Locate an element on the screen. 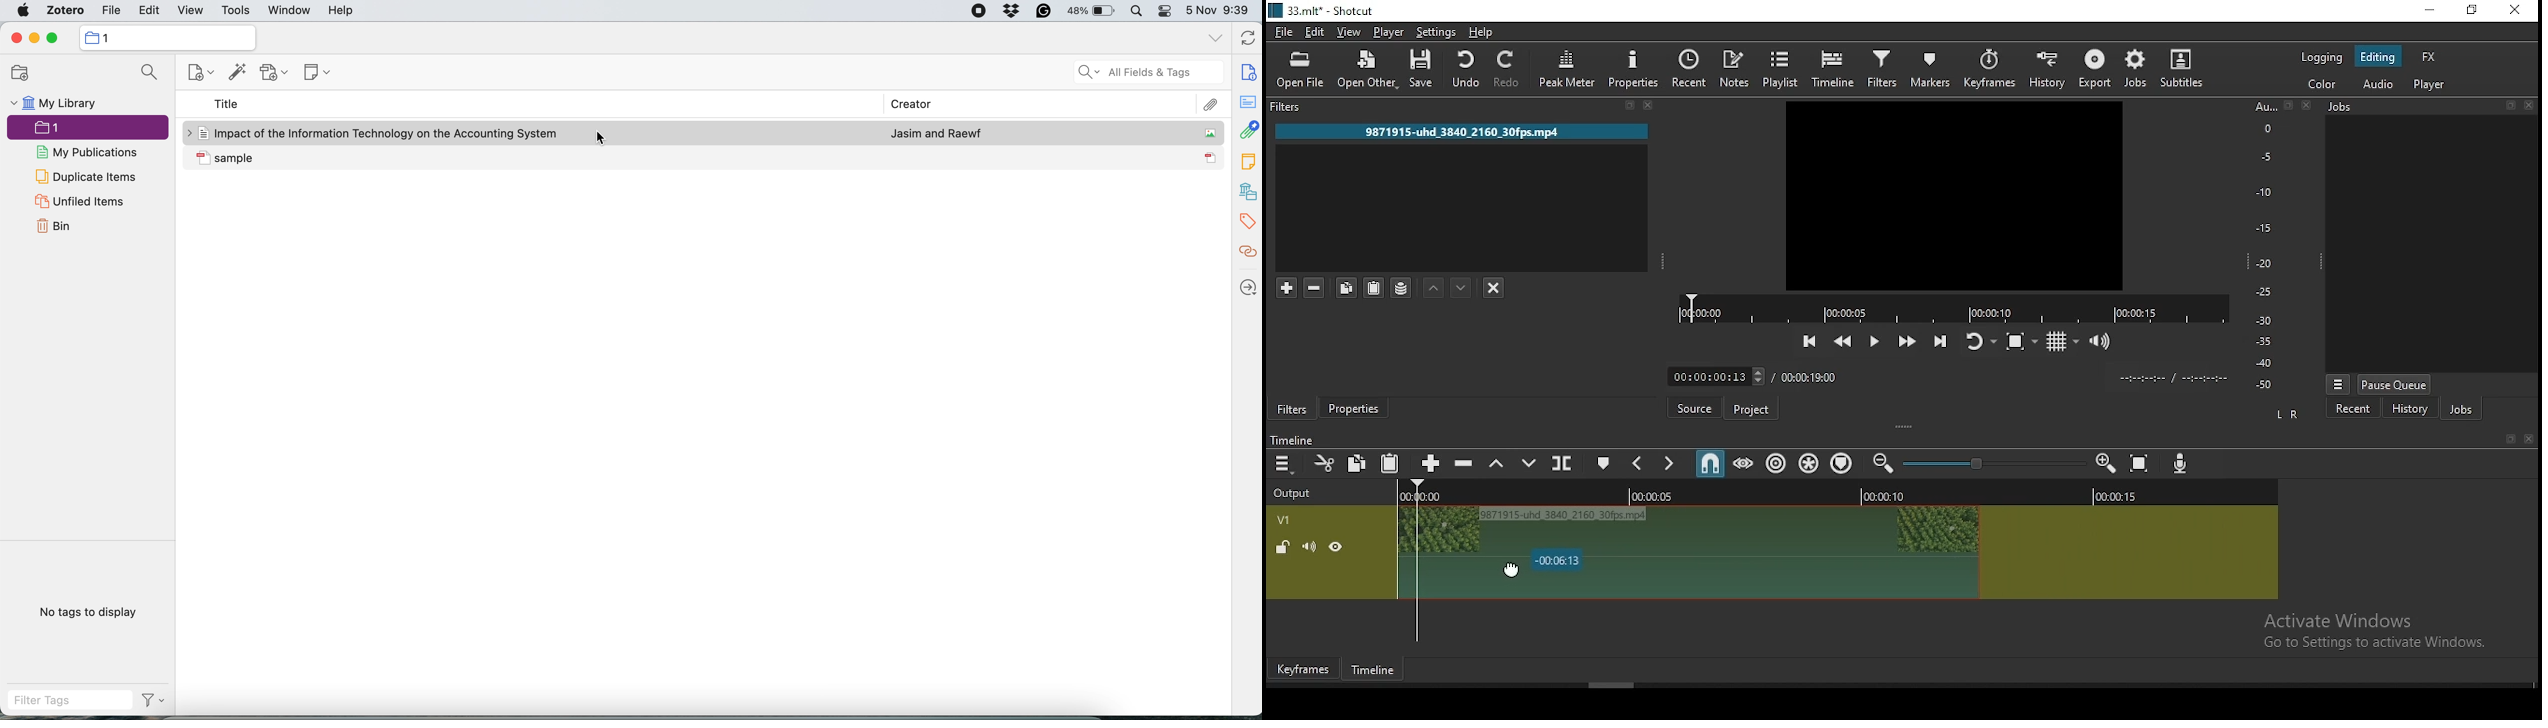 The width and height of the screenshot is (2548, 728). show video volume control is located at coordinates (2107, 339).